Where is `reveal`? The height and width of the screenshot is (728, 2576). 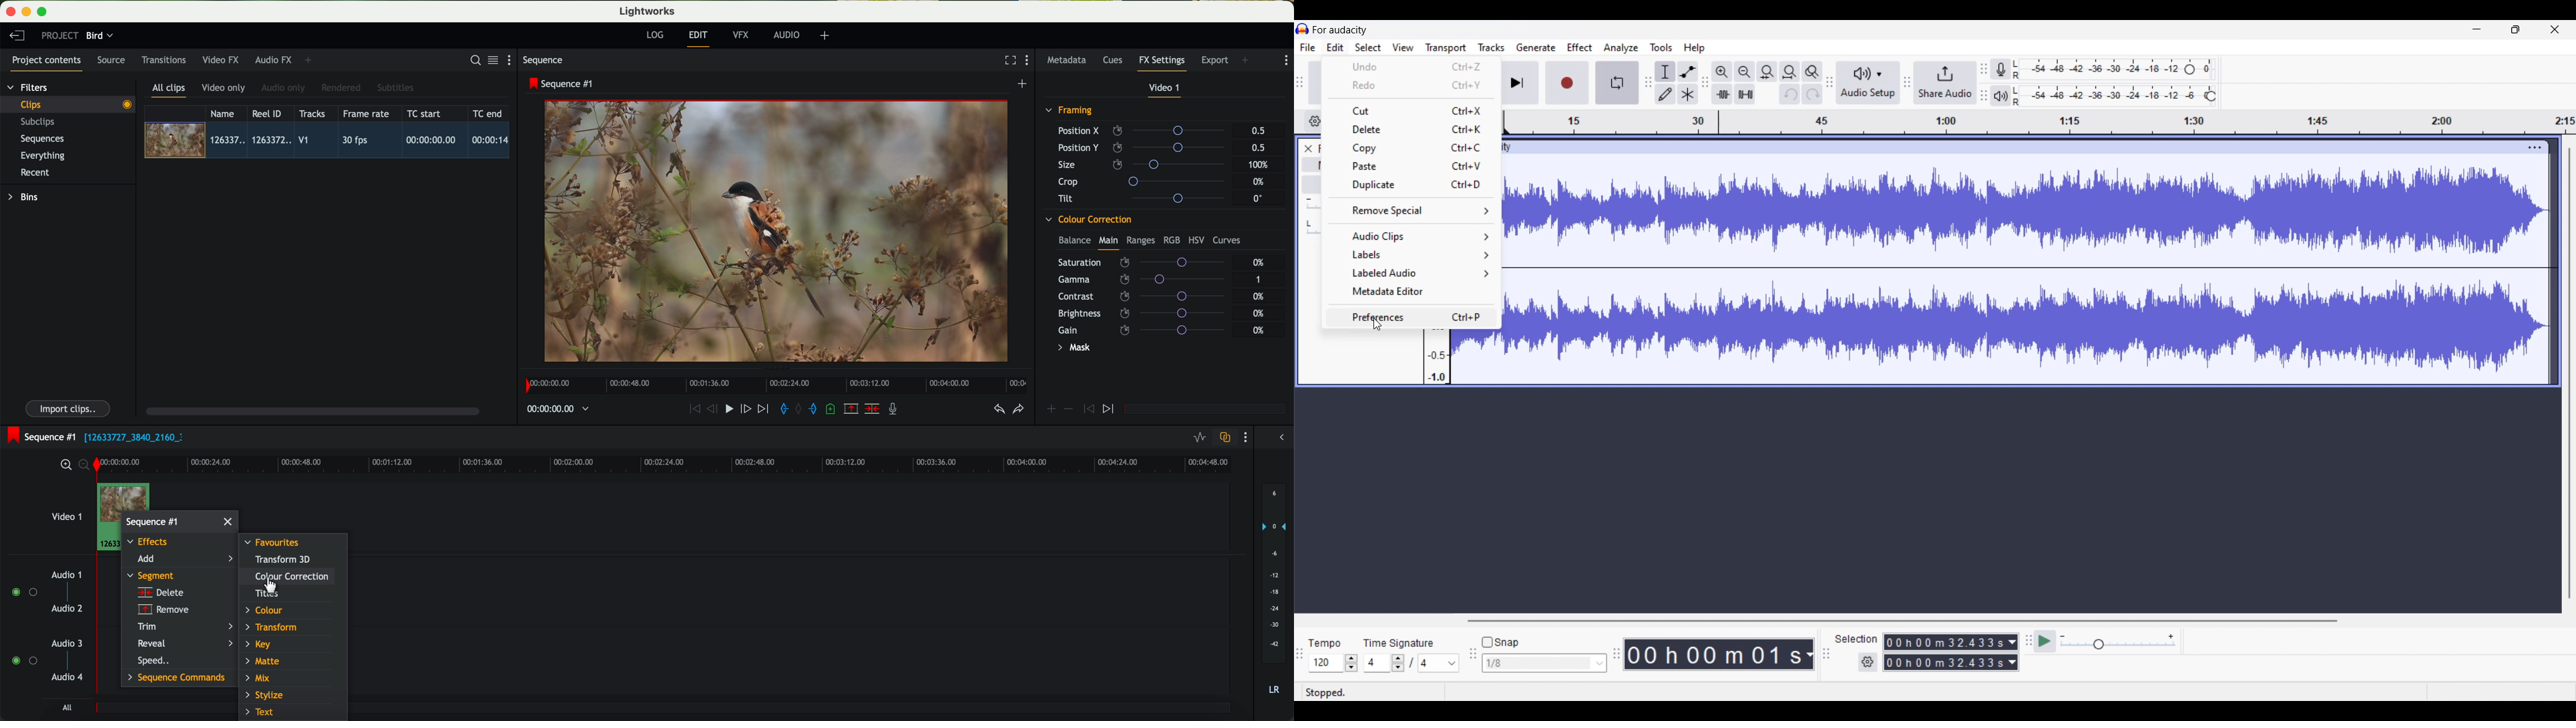
reveal is located at coordinates (187, 643).